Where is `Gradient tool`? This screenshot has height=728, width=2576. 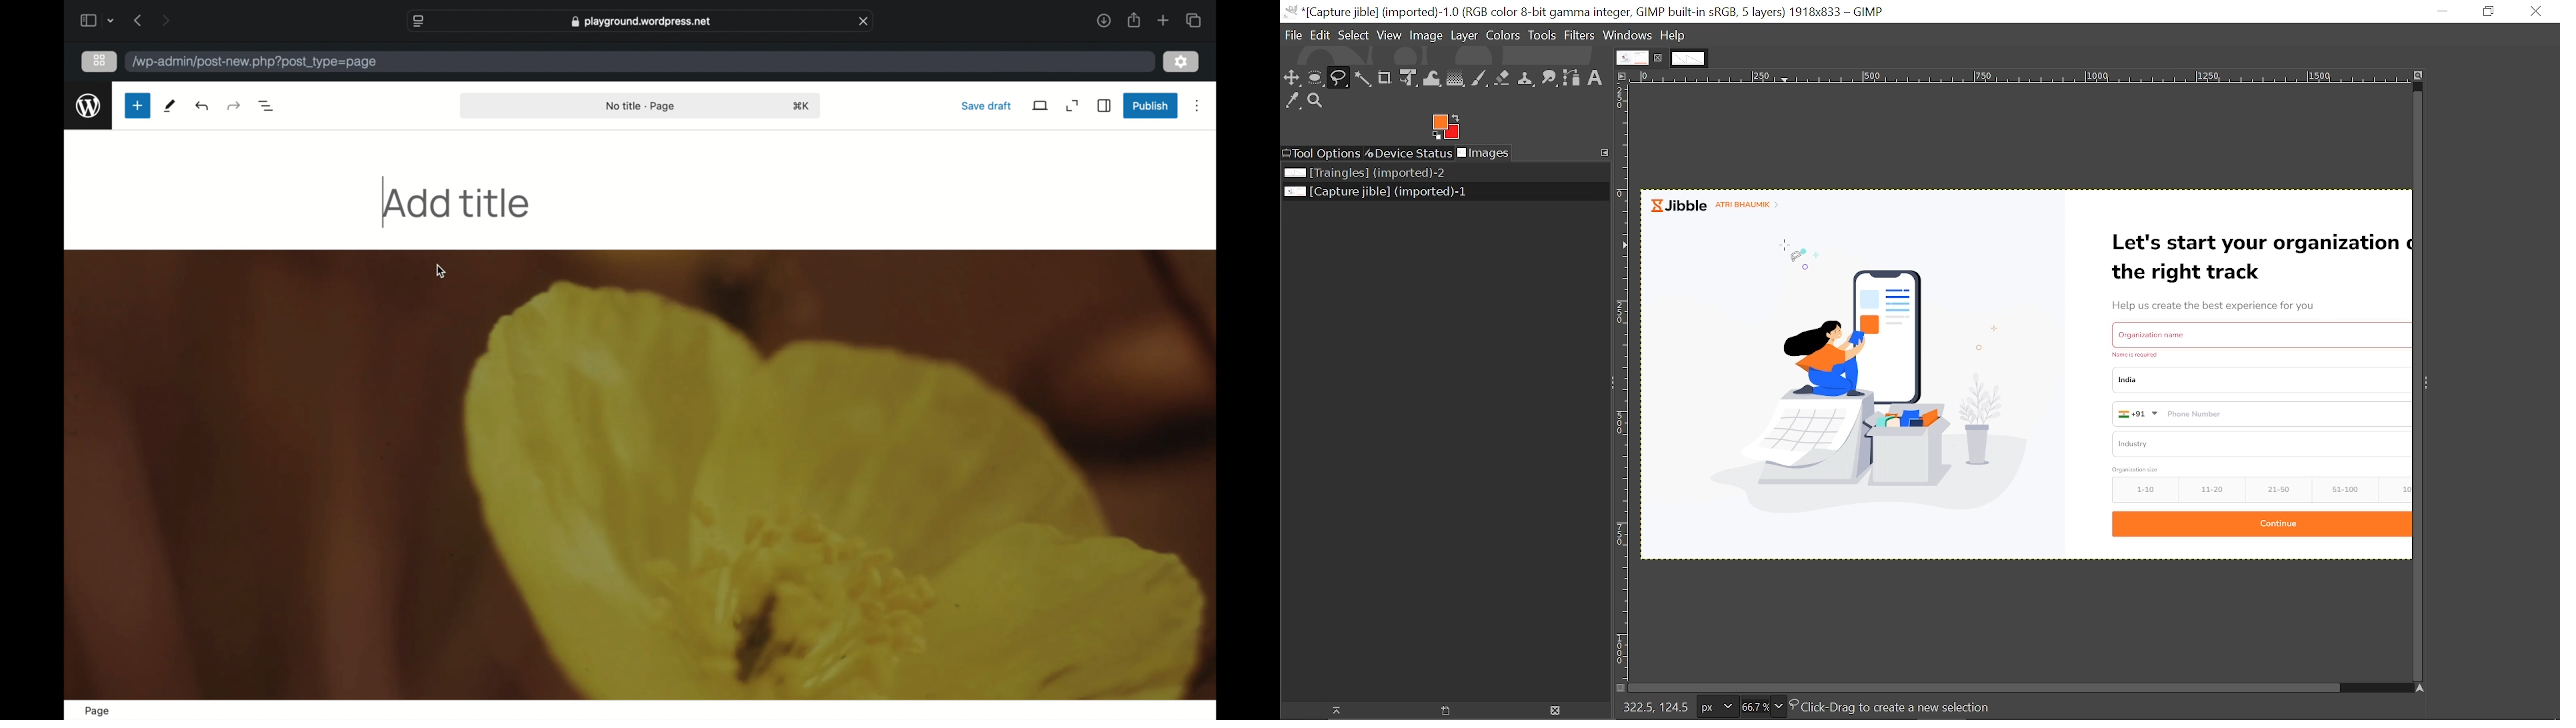 Gradient tool is located at coordinates (1456, 78).